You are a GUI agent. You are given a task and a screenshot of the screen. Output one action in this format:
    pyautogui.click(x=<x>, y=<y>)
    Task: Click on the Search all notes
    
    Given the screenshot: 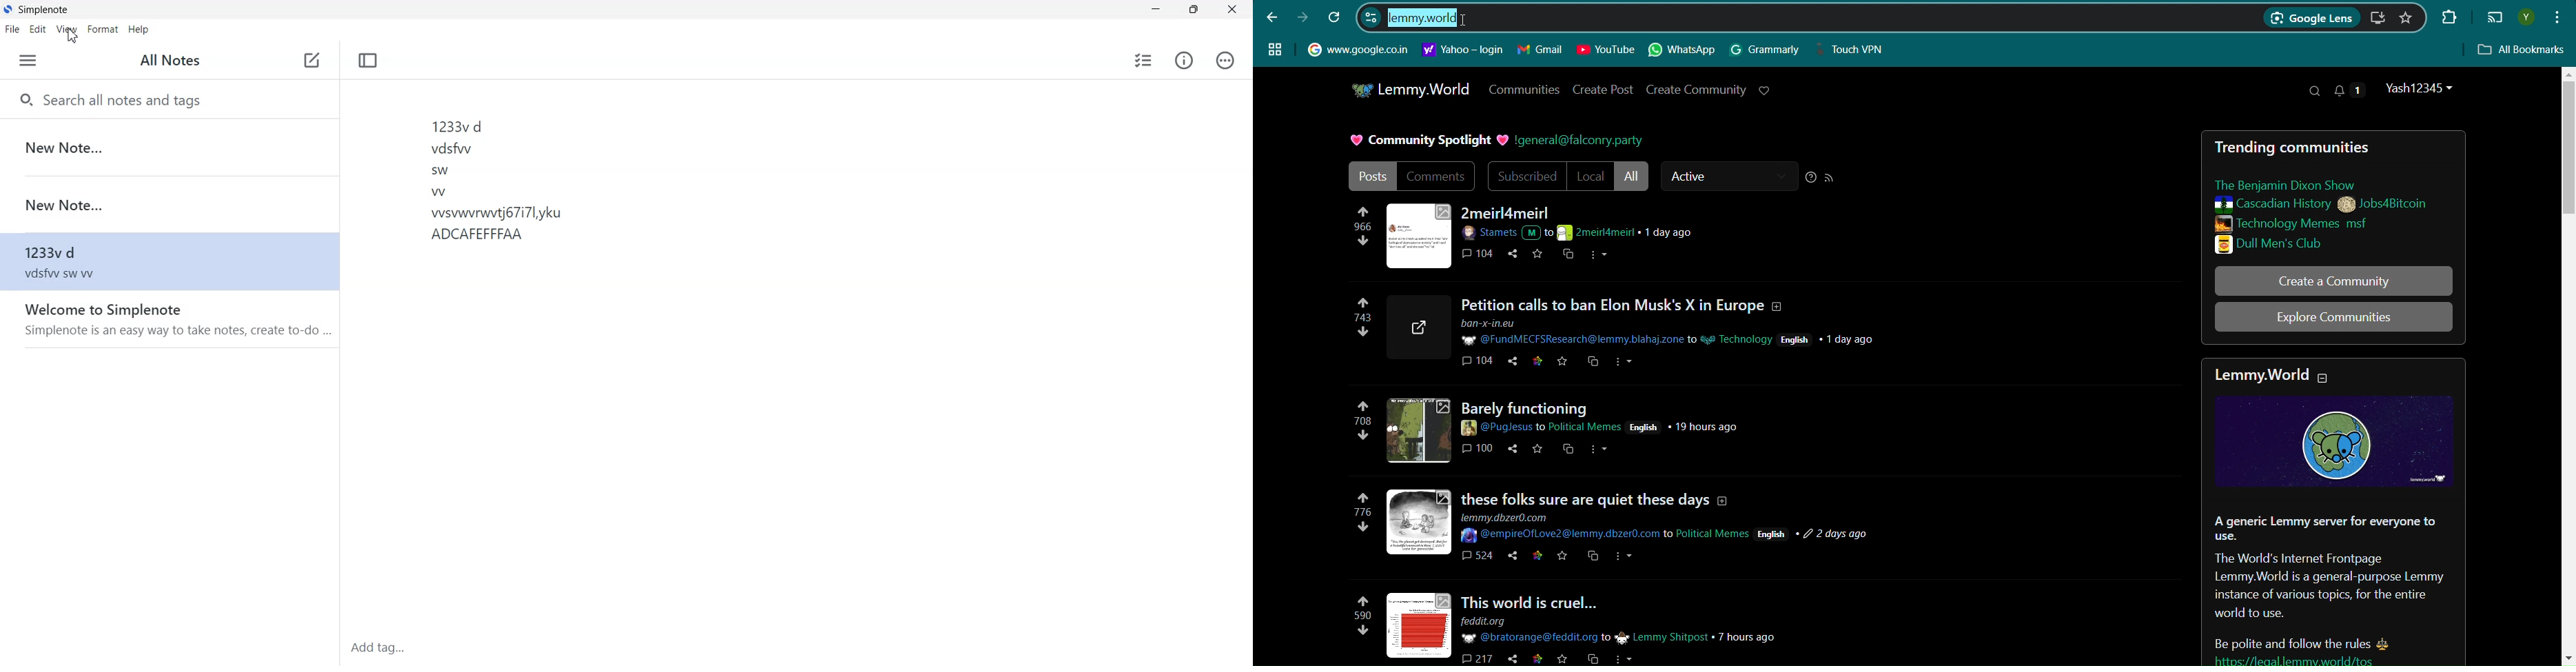 What is the action you would take?
    pyautogui.click(x=167, y=99)
    